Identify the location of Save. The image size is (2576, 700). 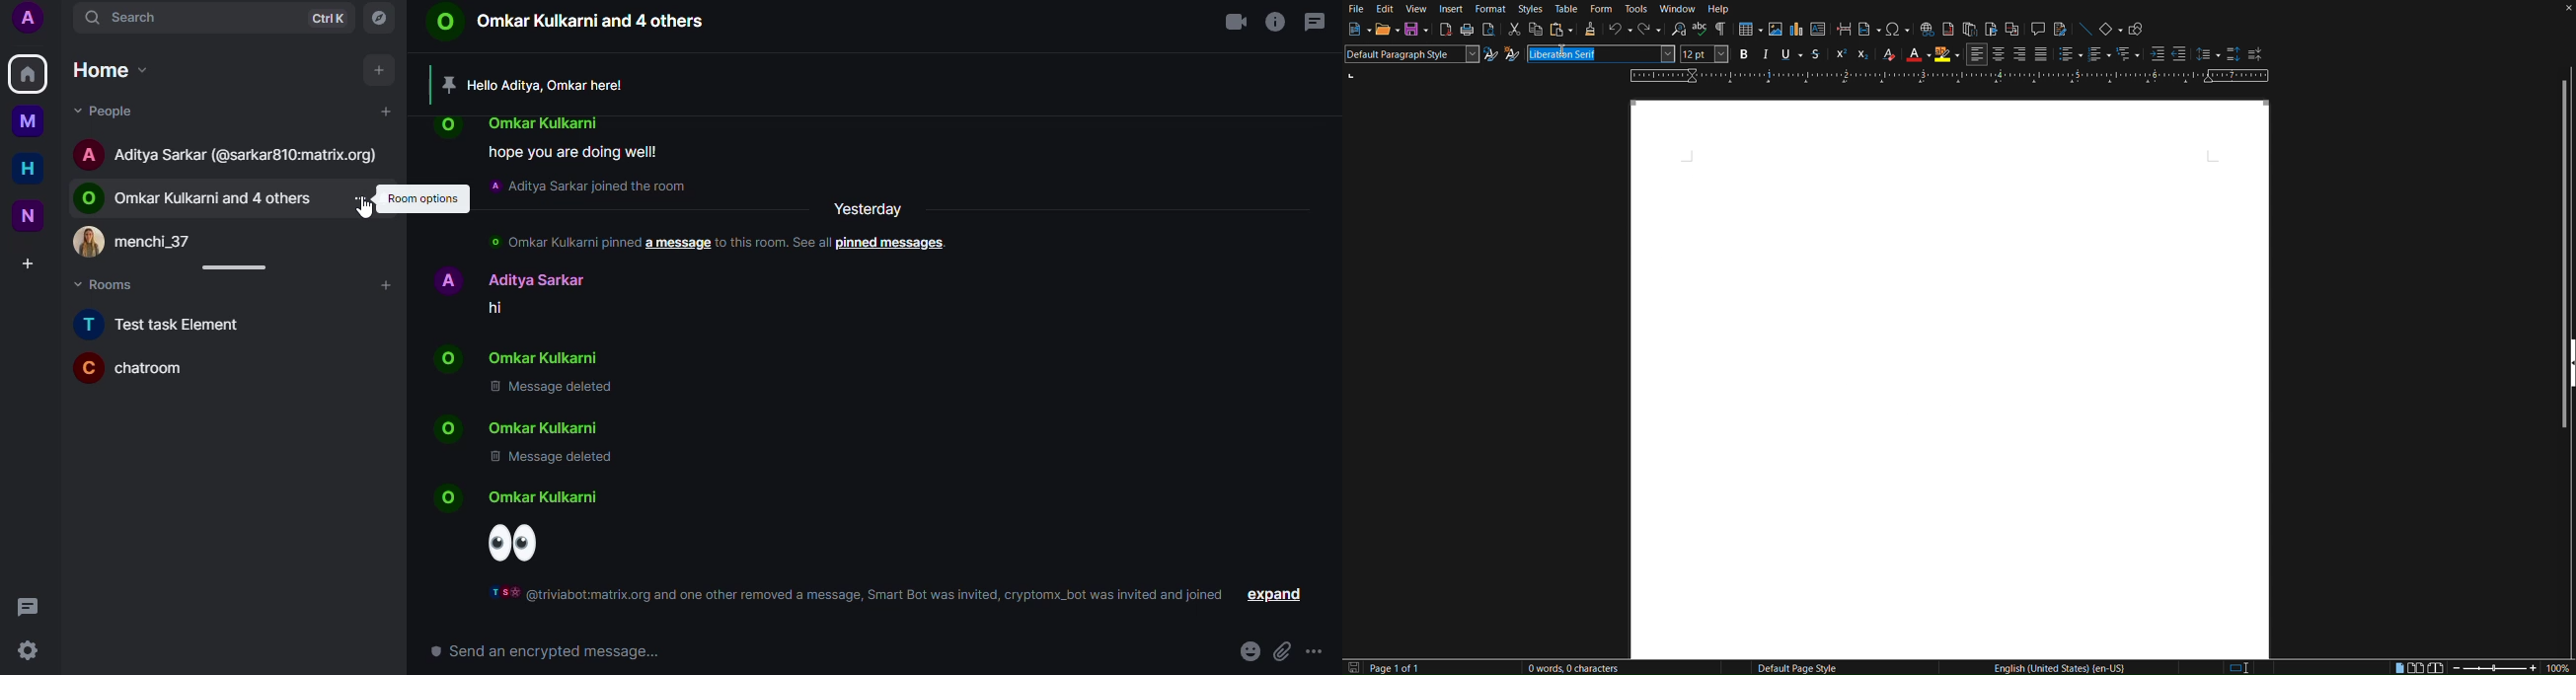
(1417, 31).